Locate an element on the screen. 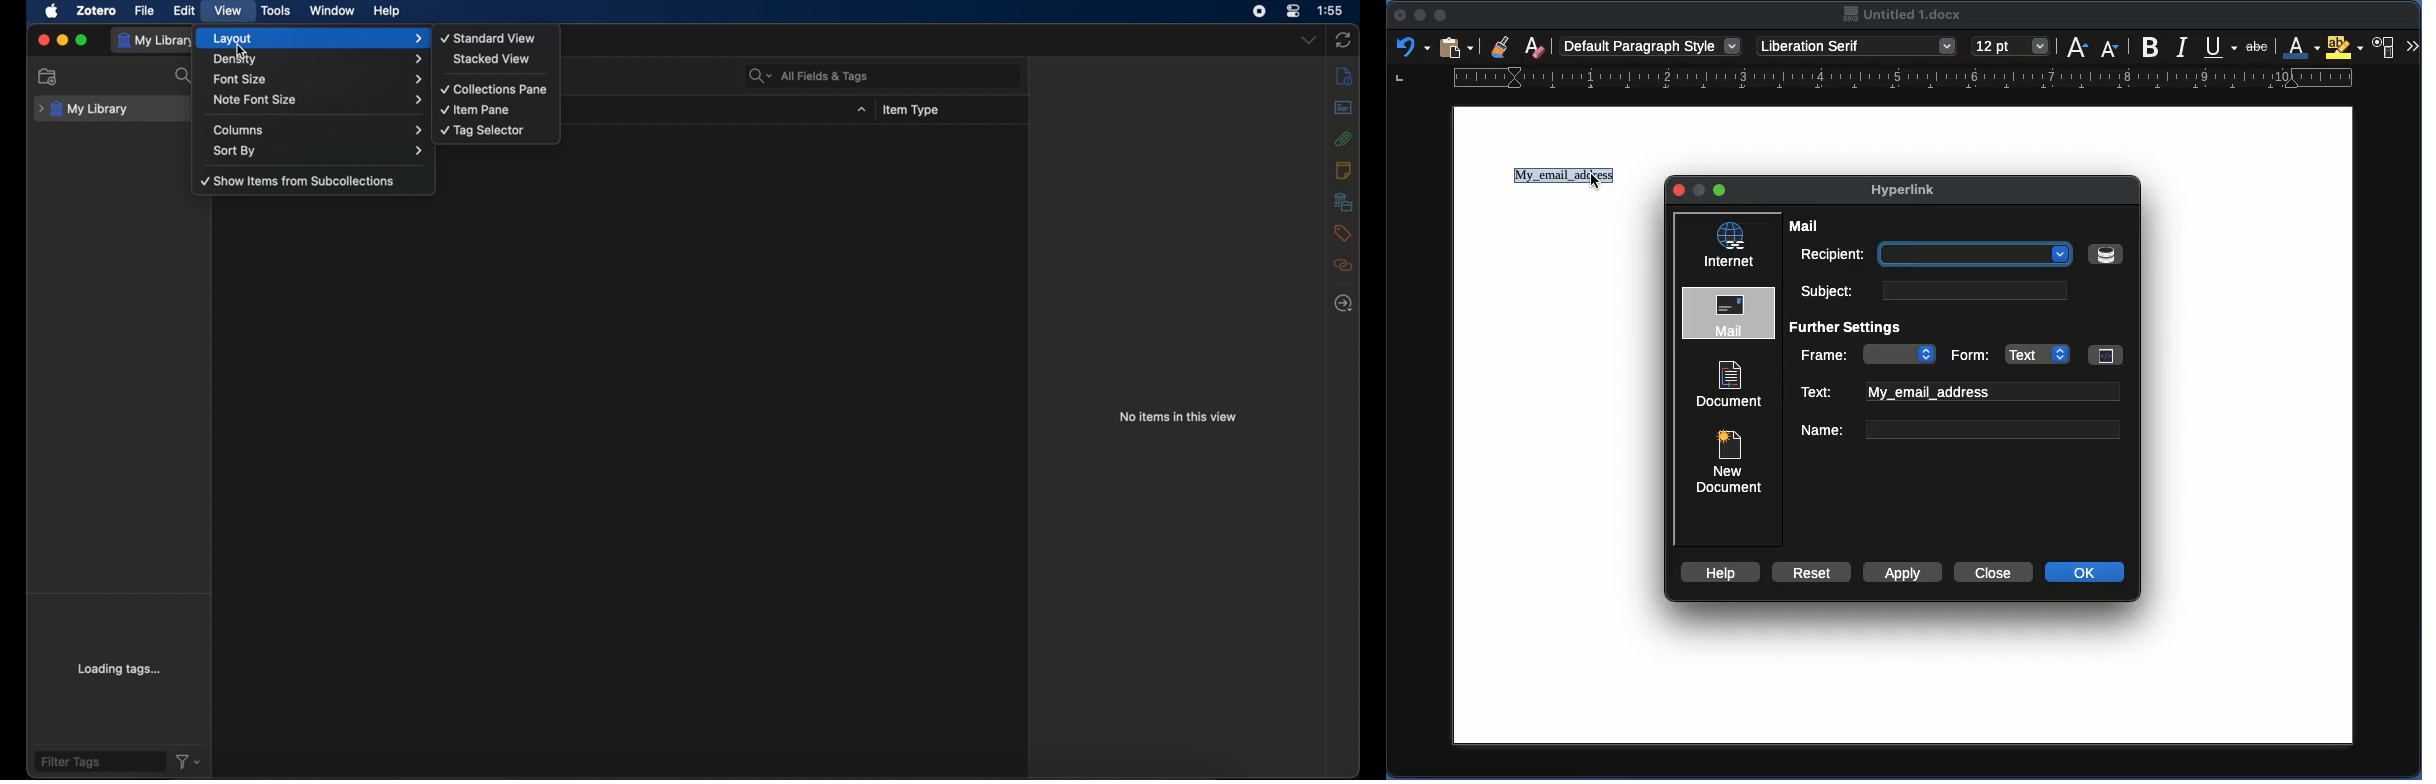 This screenshot has height=784, width=2436. zotero is located at coordinates (95, 10).